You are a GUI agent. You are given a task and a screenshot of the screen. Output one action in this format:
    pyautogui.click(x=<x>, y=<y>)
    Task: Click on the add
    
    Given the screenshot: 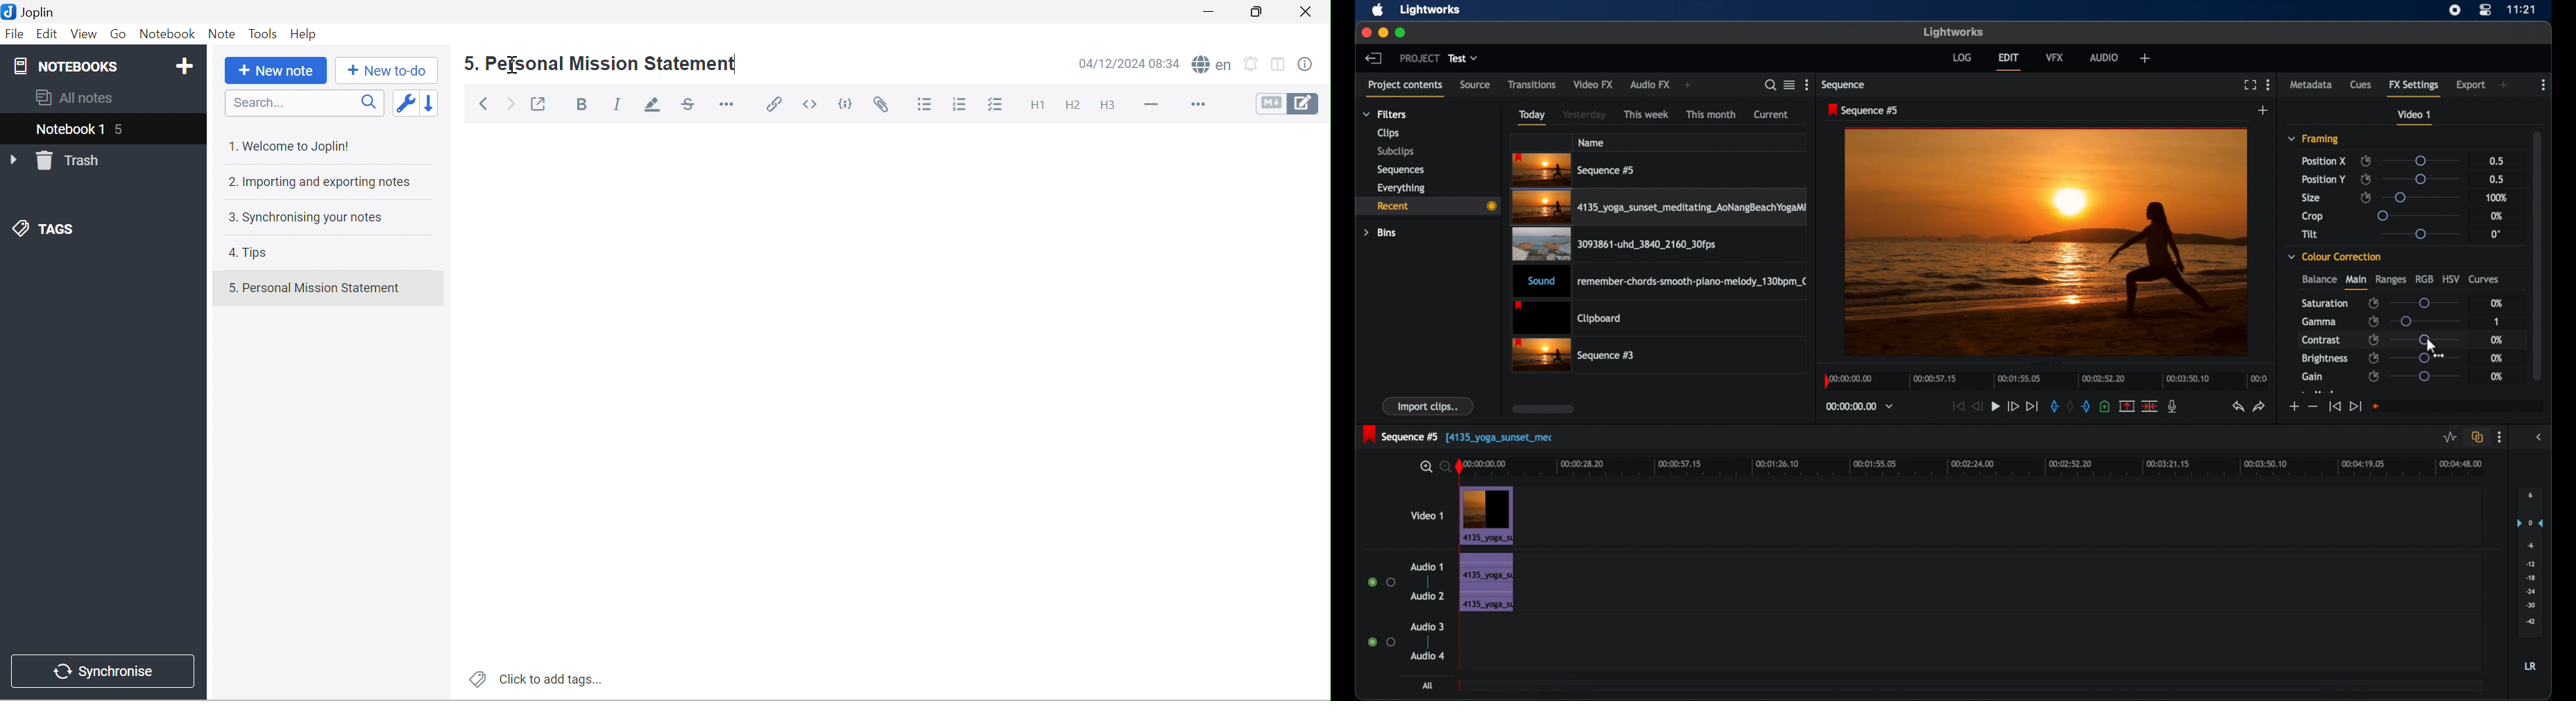 What is the action you would take?
    pyautogui.click(x=2146, y=58)
    